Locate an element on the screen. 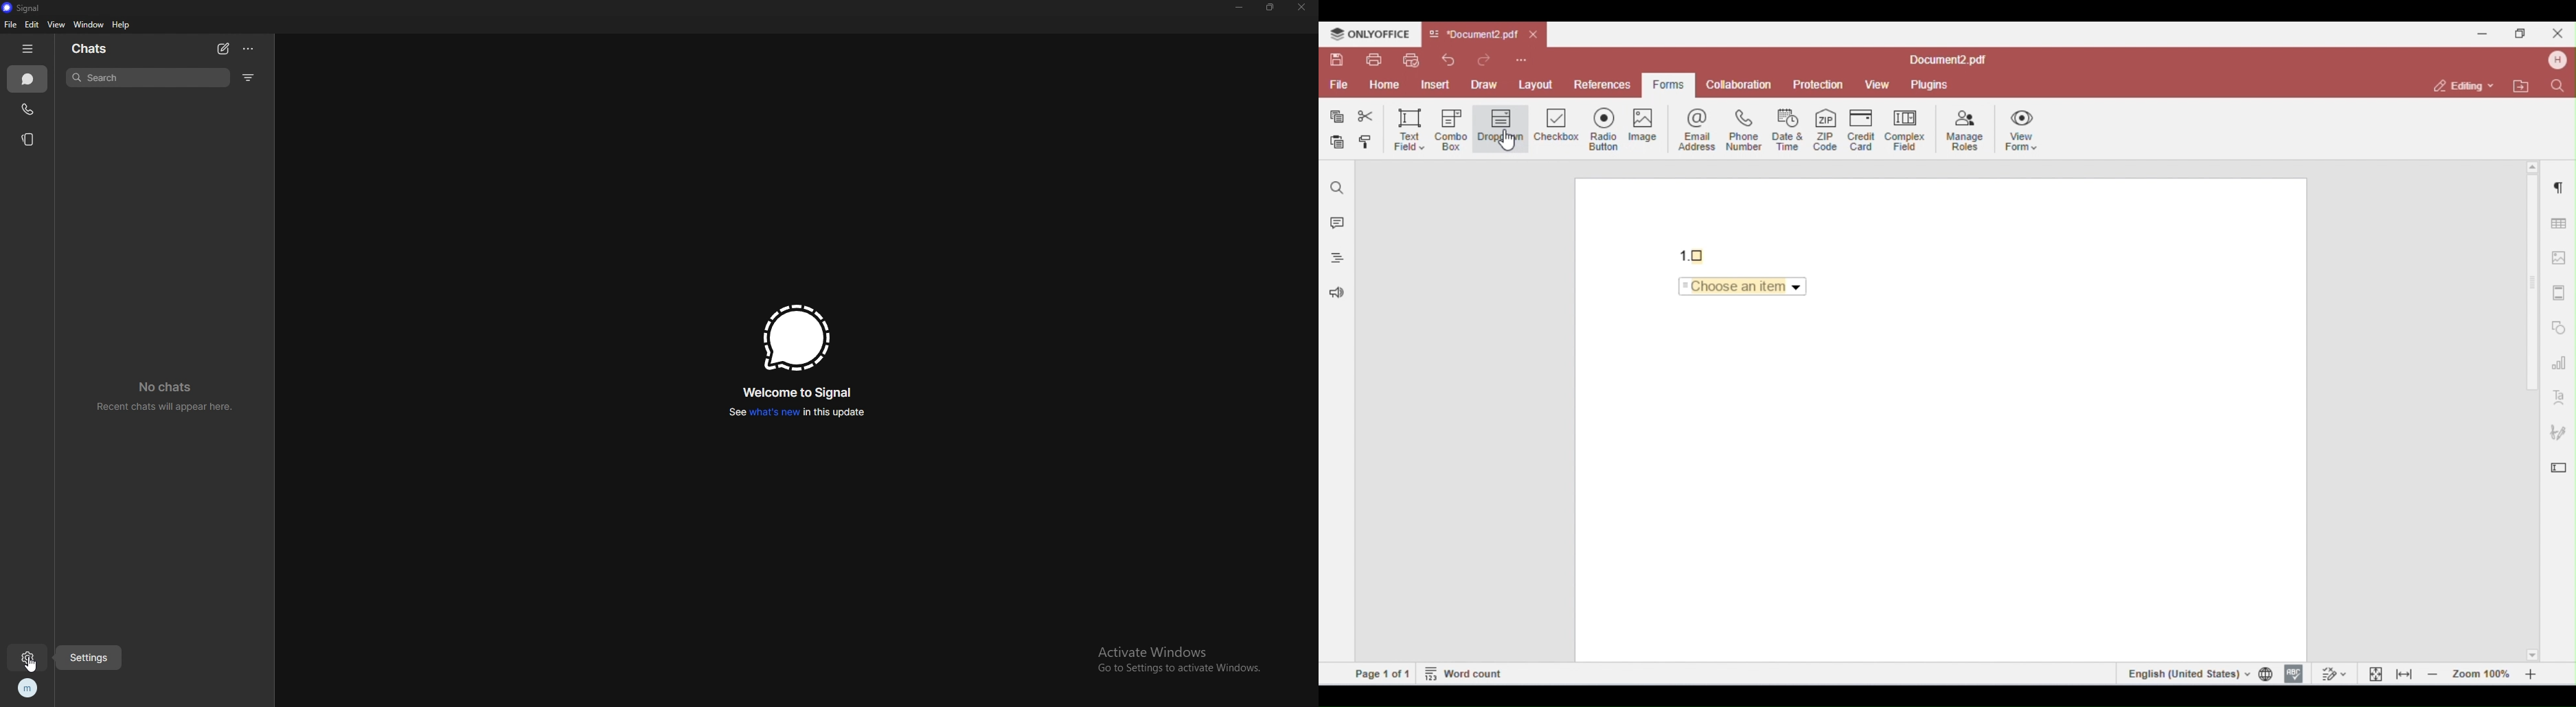  calls is located at coordinates (29, 109).